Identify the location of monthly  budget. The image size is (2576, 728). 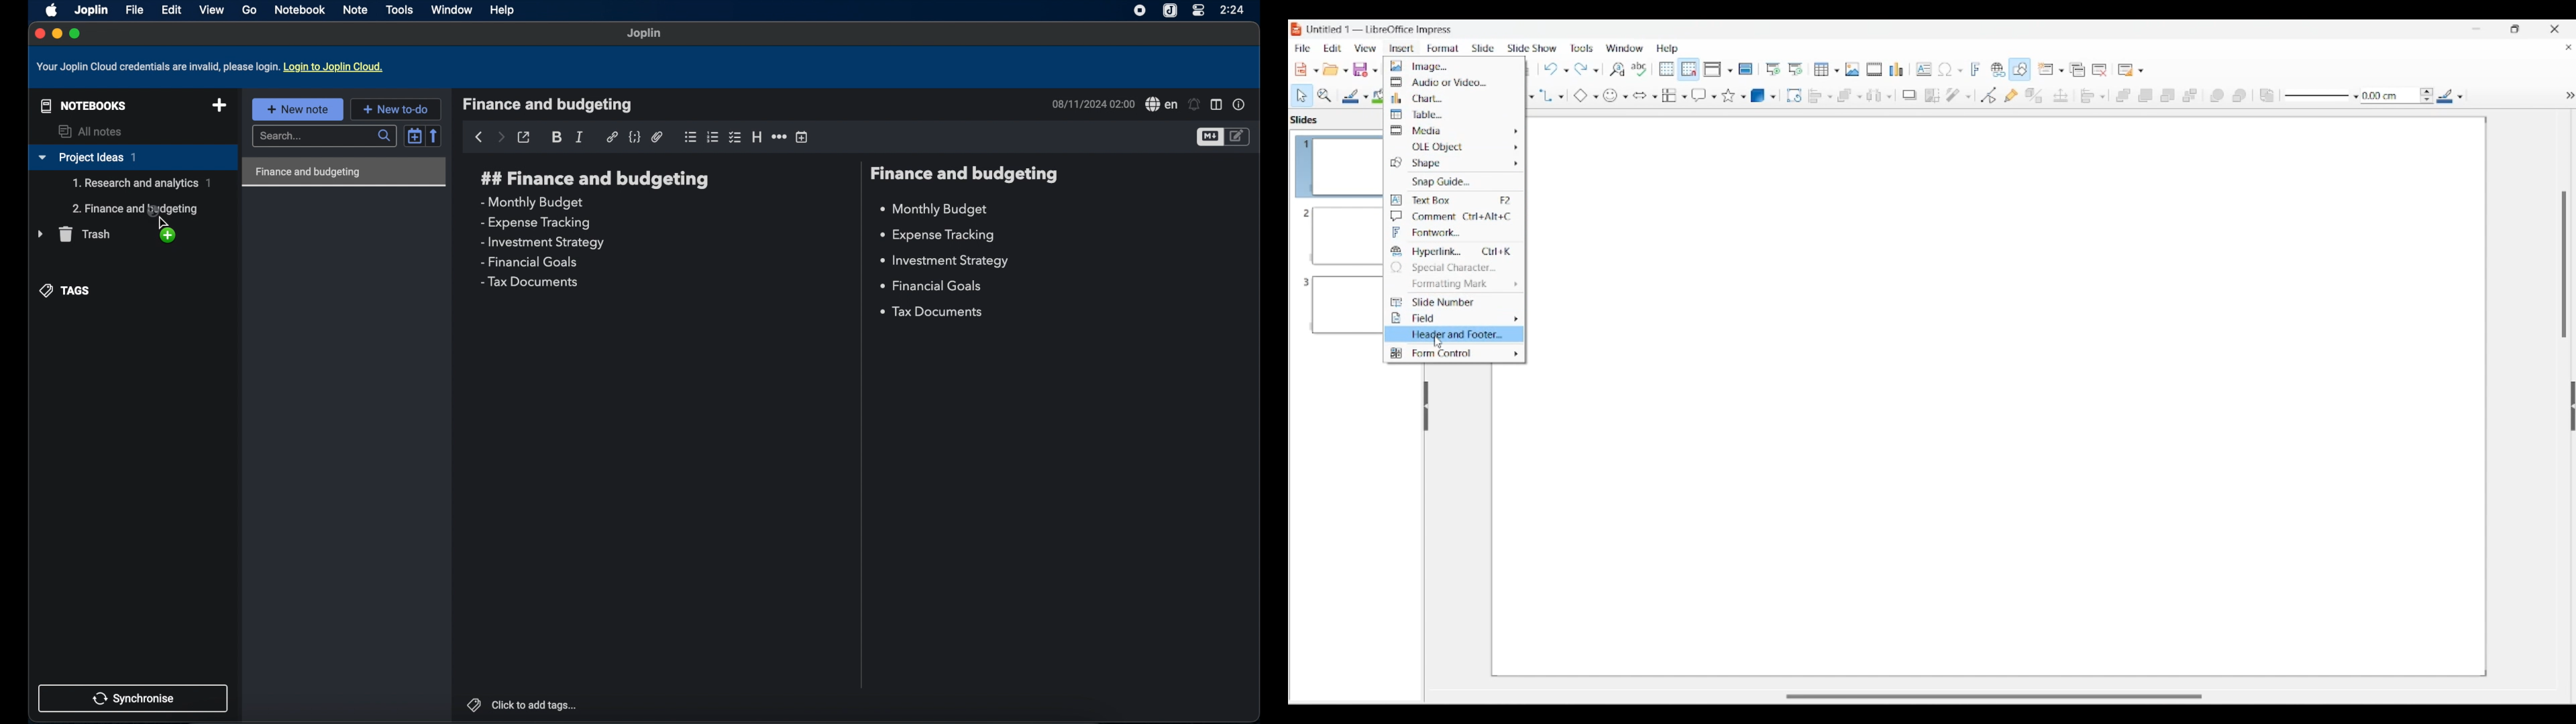
(934, 210).